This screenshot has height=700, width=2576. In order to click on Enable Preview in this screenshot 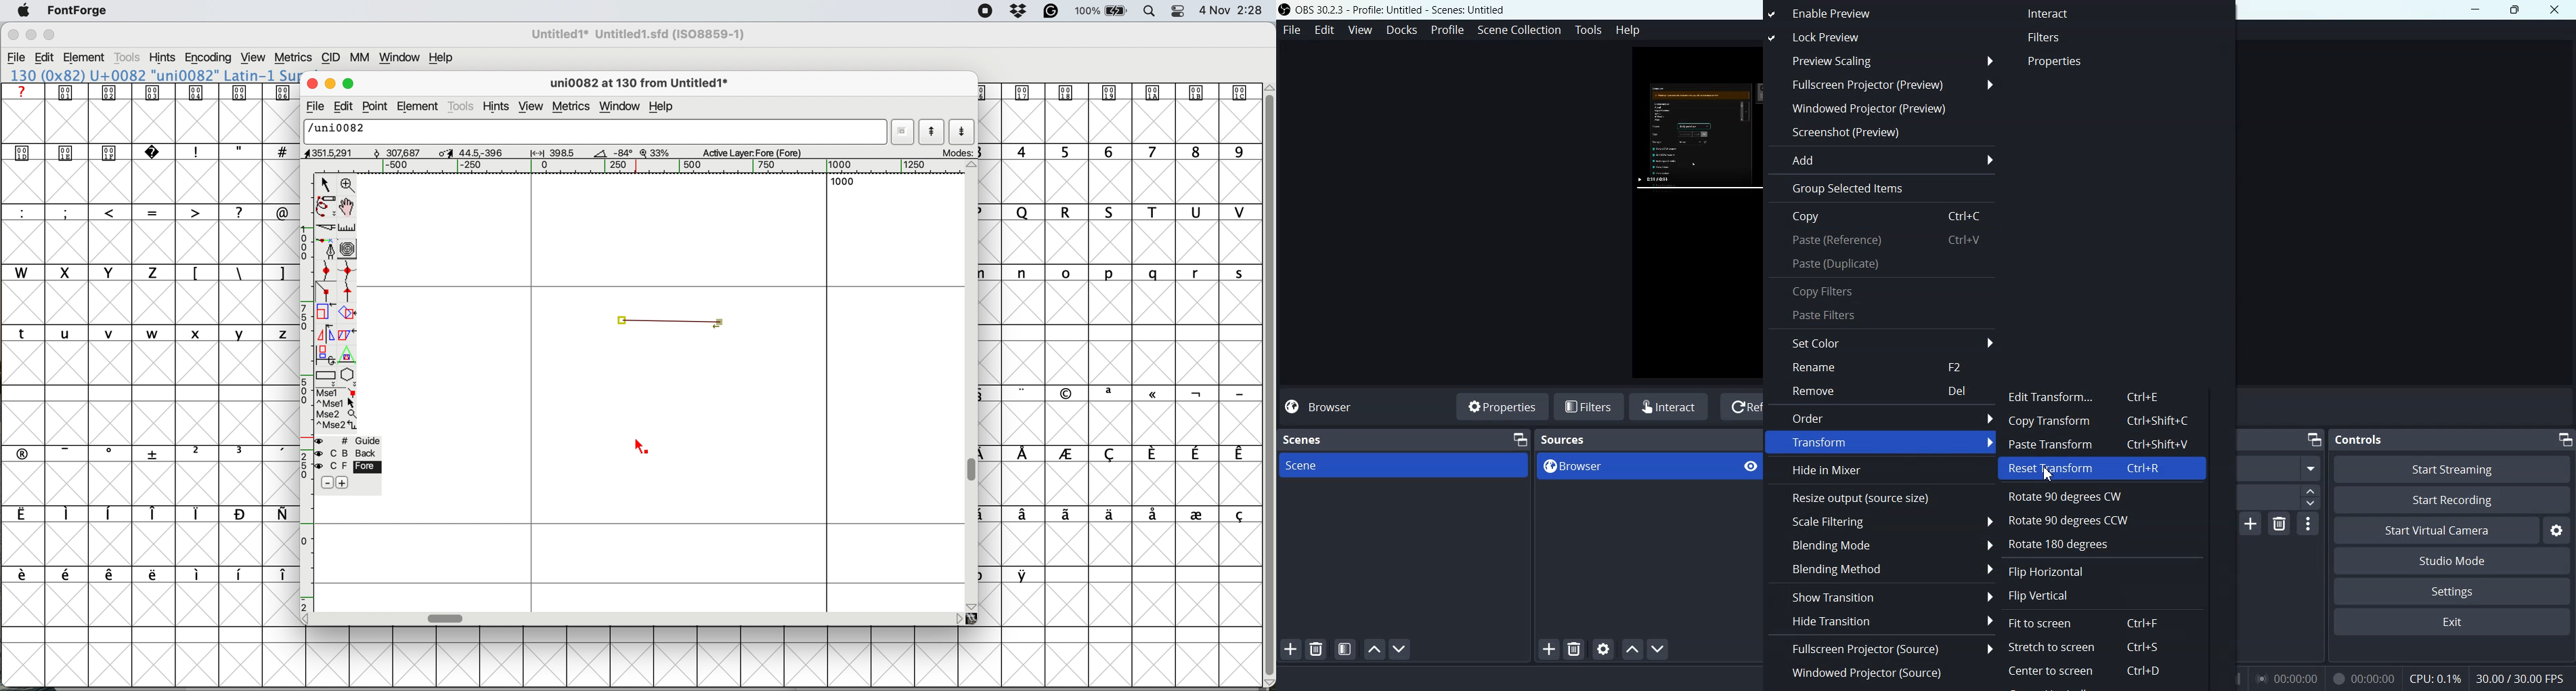, I will do `click(1849, 14)`.